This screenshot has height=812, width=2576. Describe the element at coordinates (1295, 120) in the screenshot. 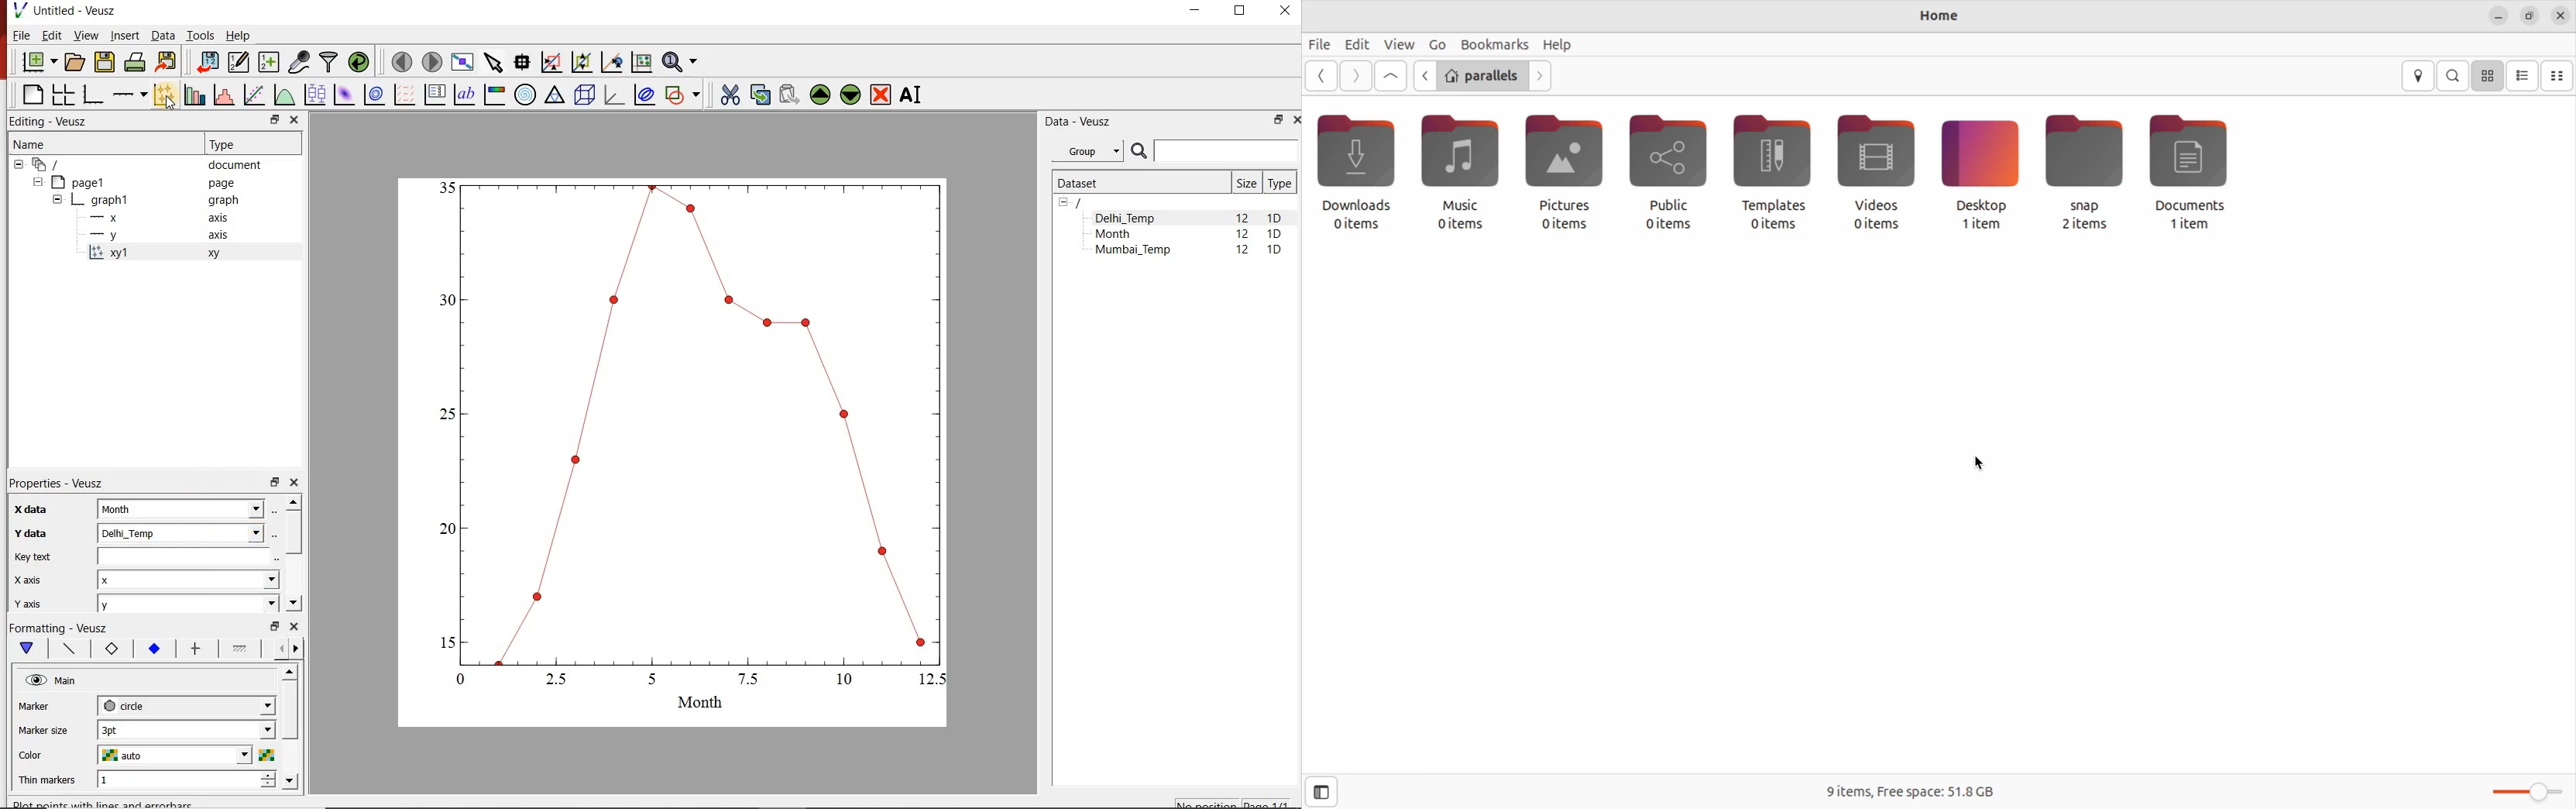

I see `CLOSE` at that location.